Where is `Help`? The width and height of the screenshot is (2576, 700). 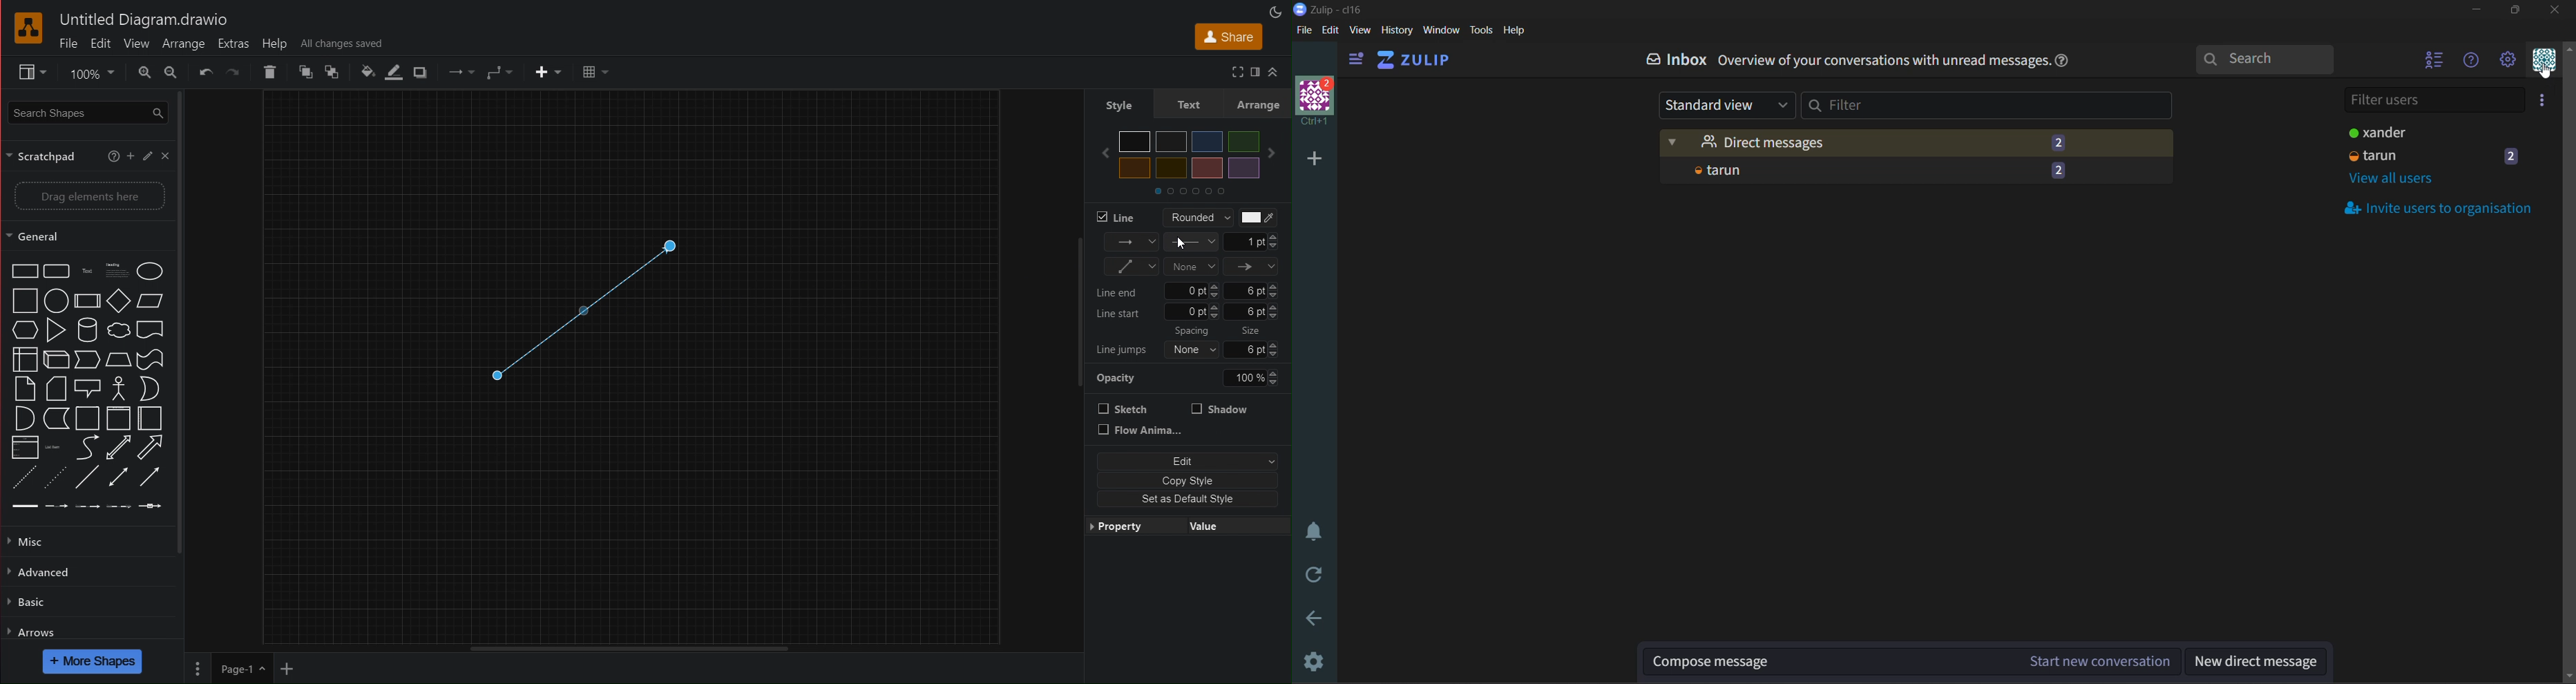
Help is located at coordinates (277, 43).